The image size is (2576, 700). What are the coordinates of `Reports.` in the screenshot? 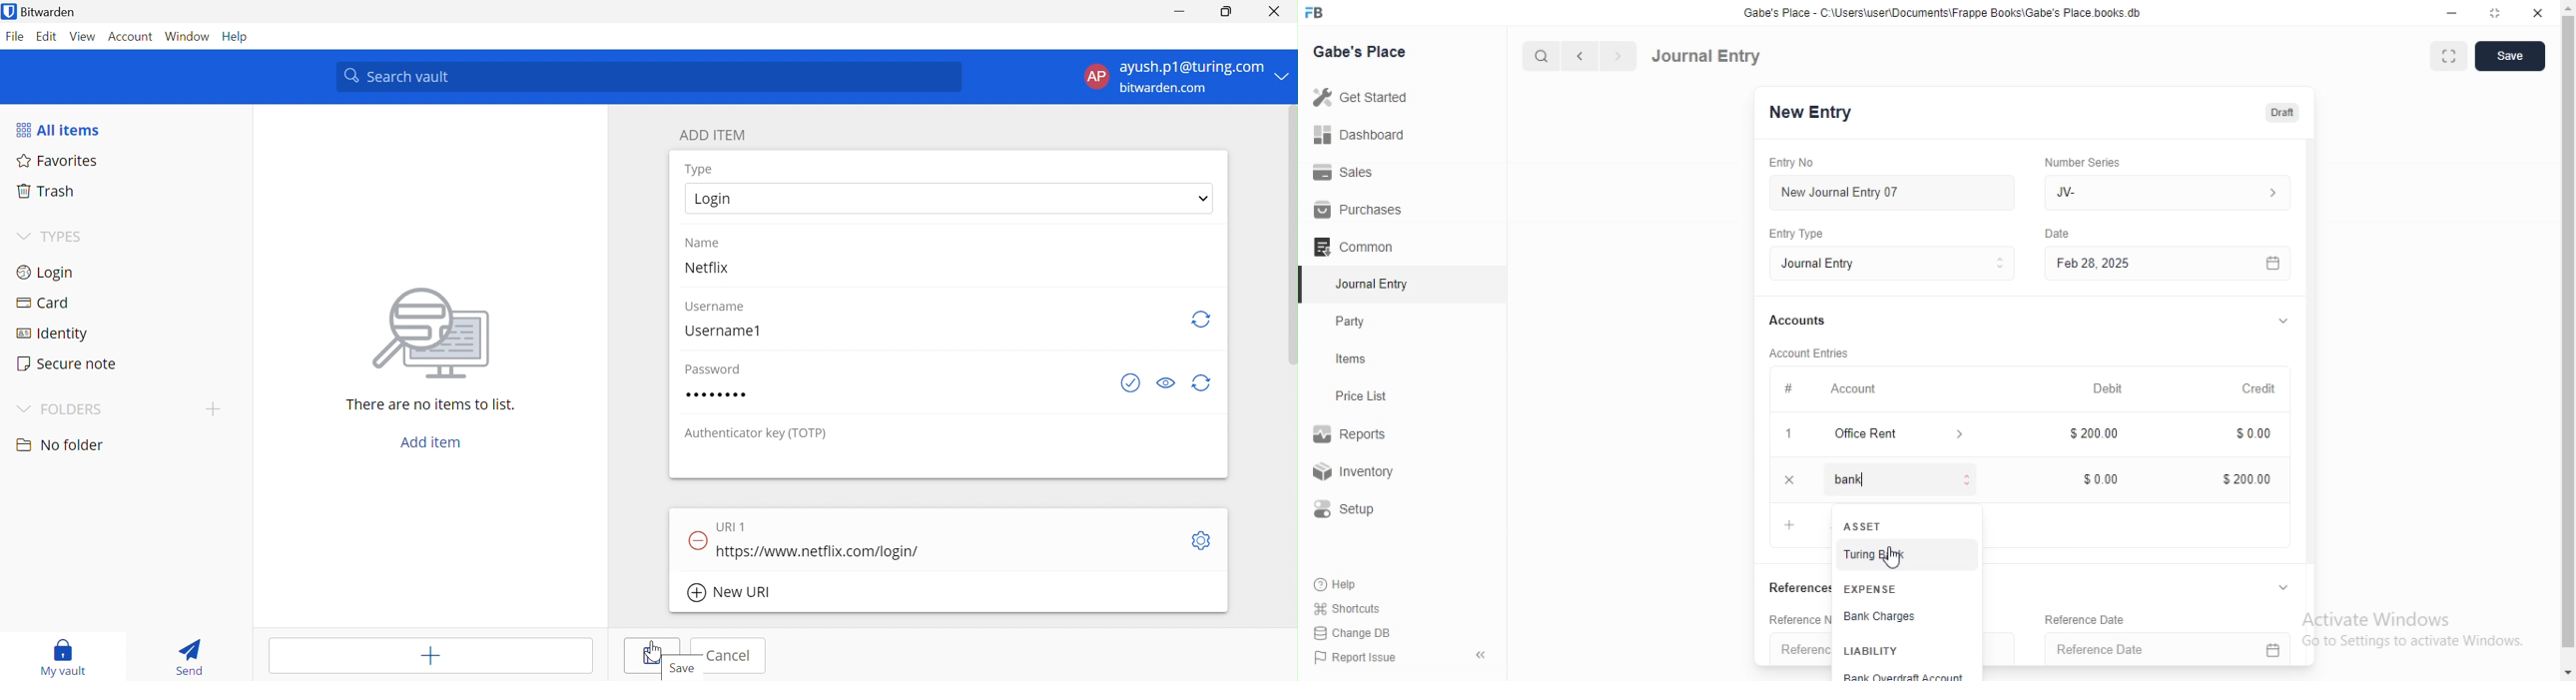 It's located at (1353, 437).